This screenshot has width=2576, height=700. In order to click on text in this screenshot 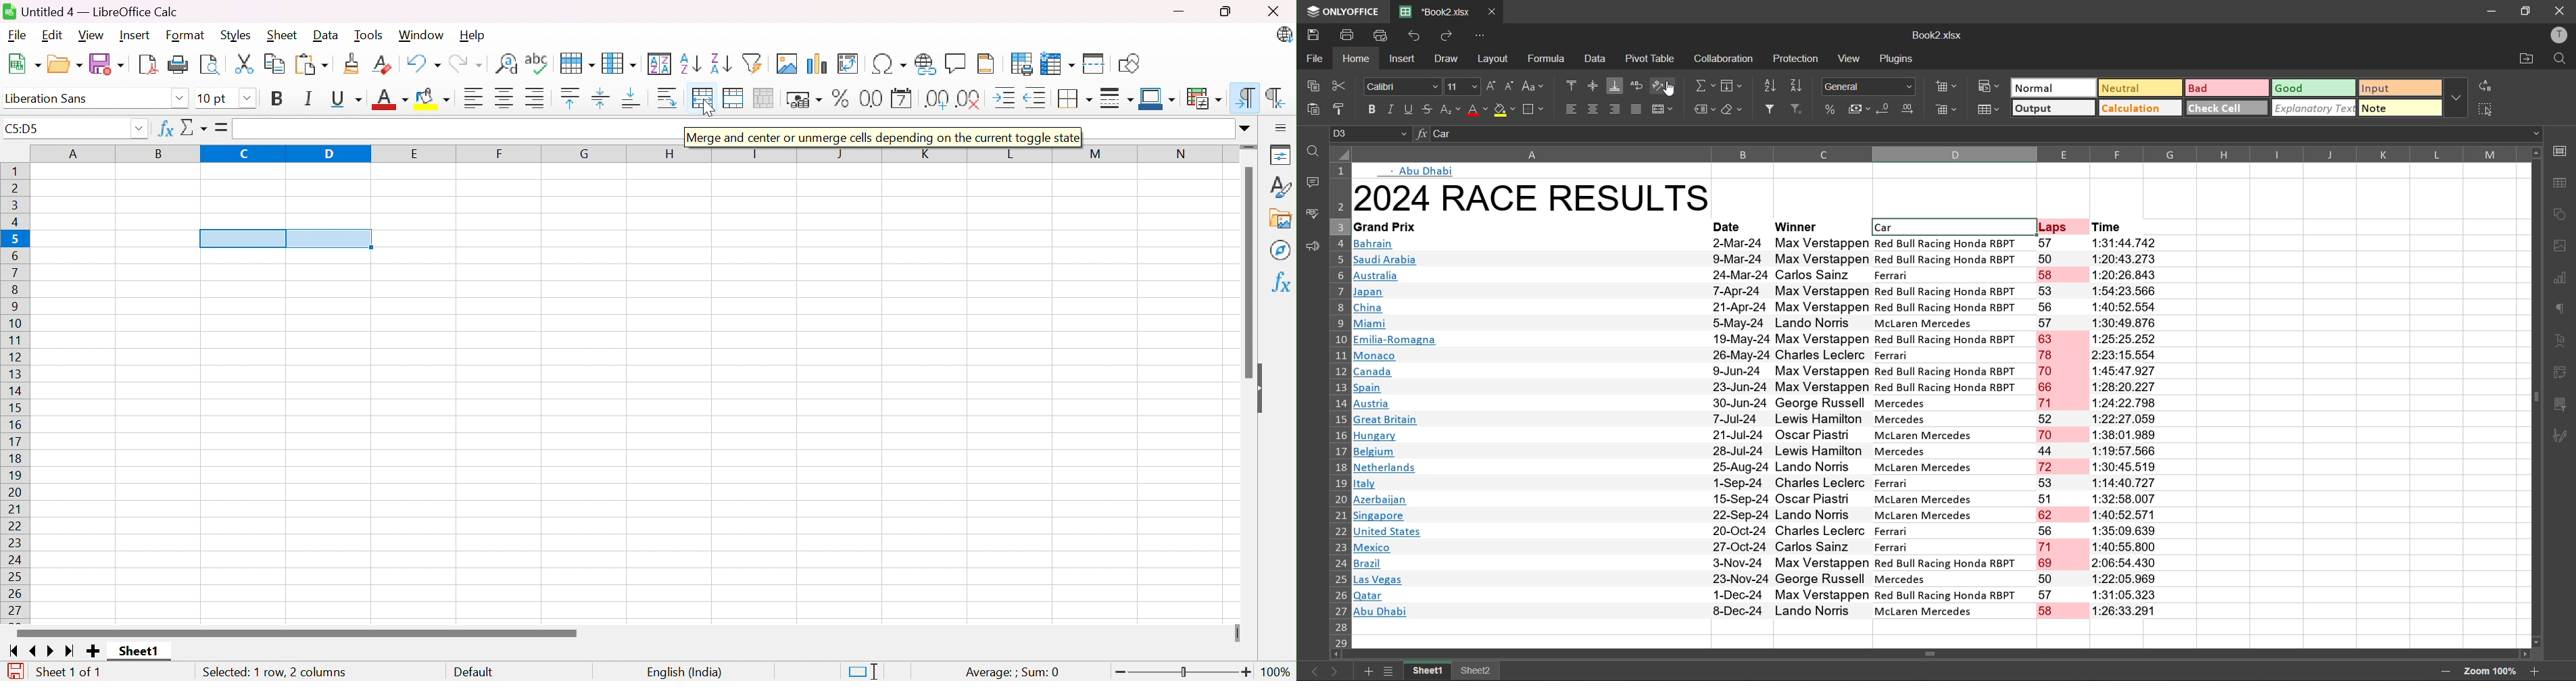, I will do `click(2561, 340)`.